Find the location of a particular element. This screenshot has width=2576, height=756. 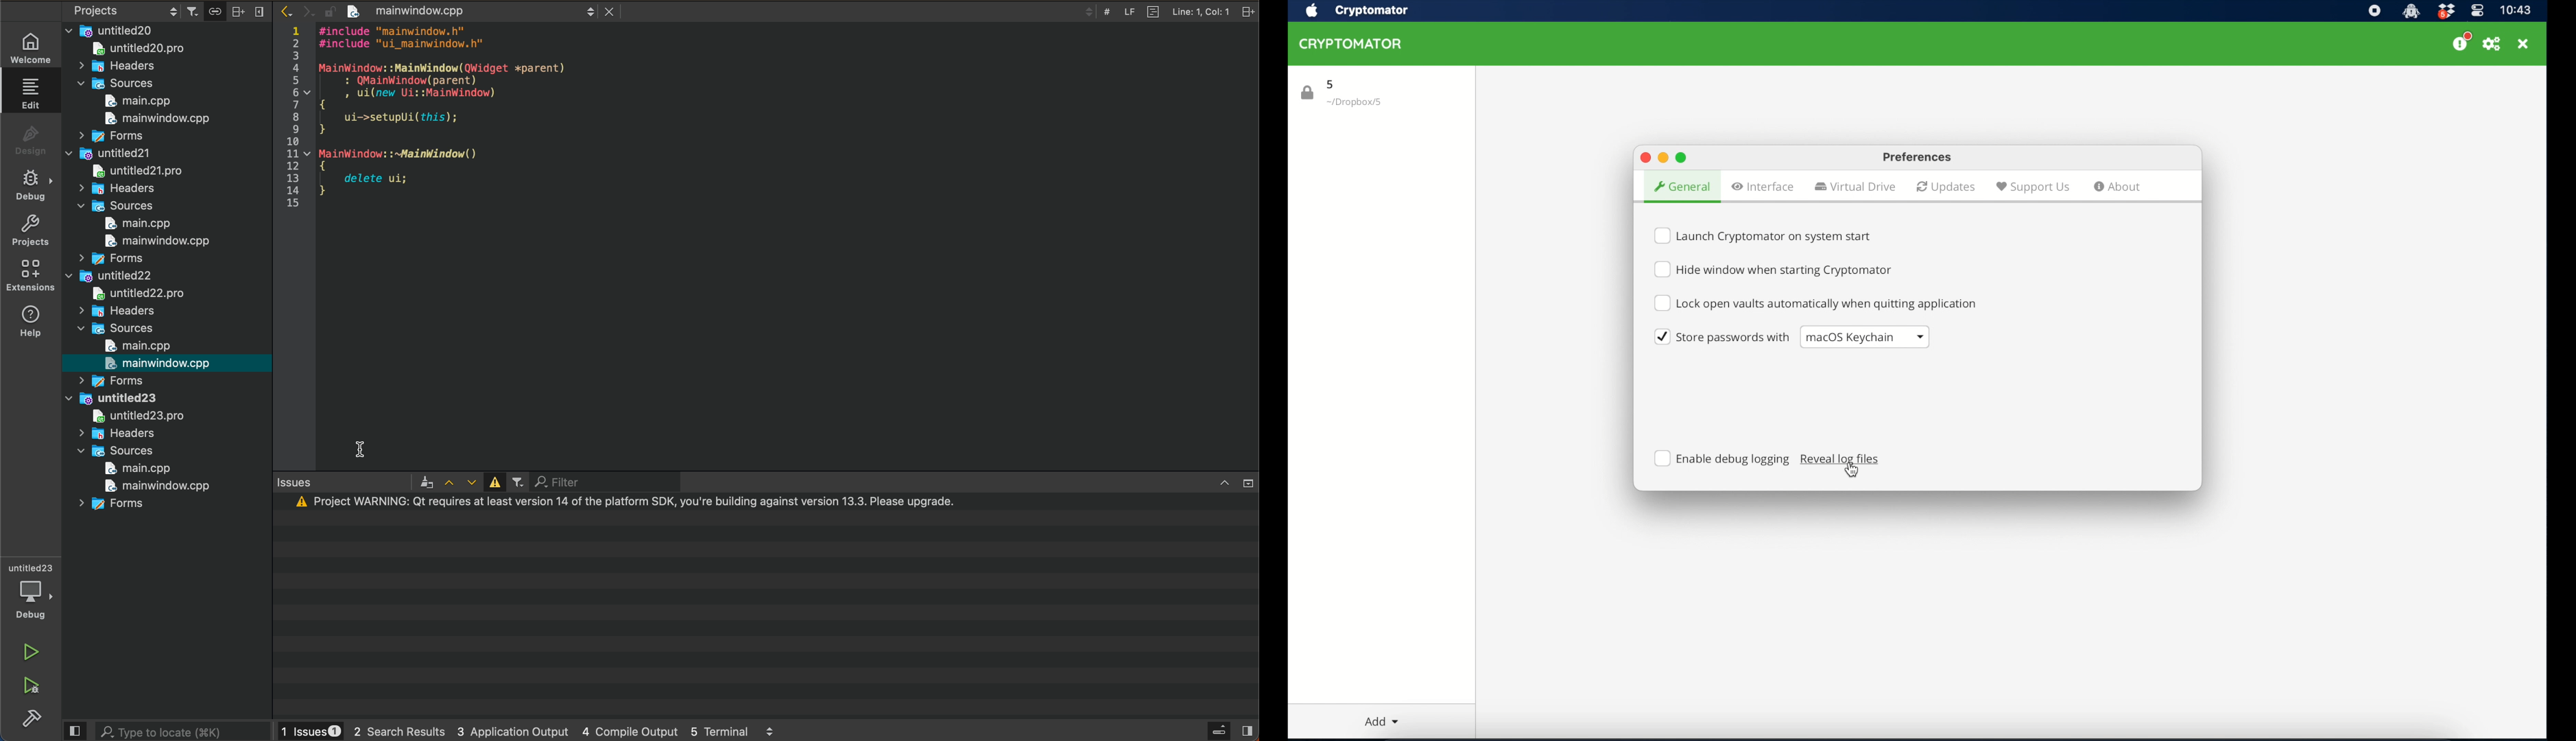

untitled23 pro is located at coordinates (129, 418).